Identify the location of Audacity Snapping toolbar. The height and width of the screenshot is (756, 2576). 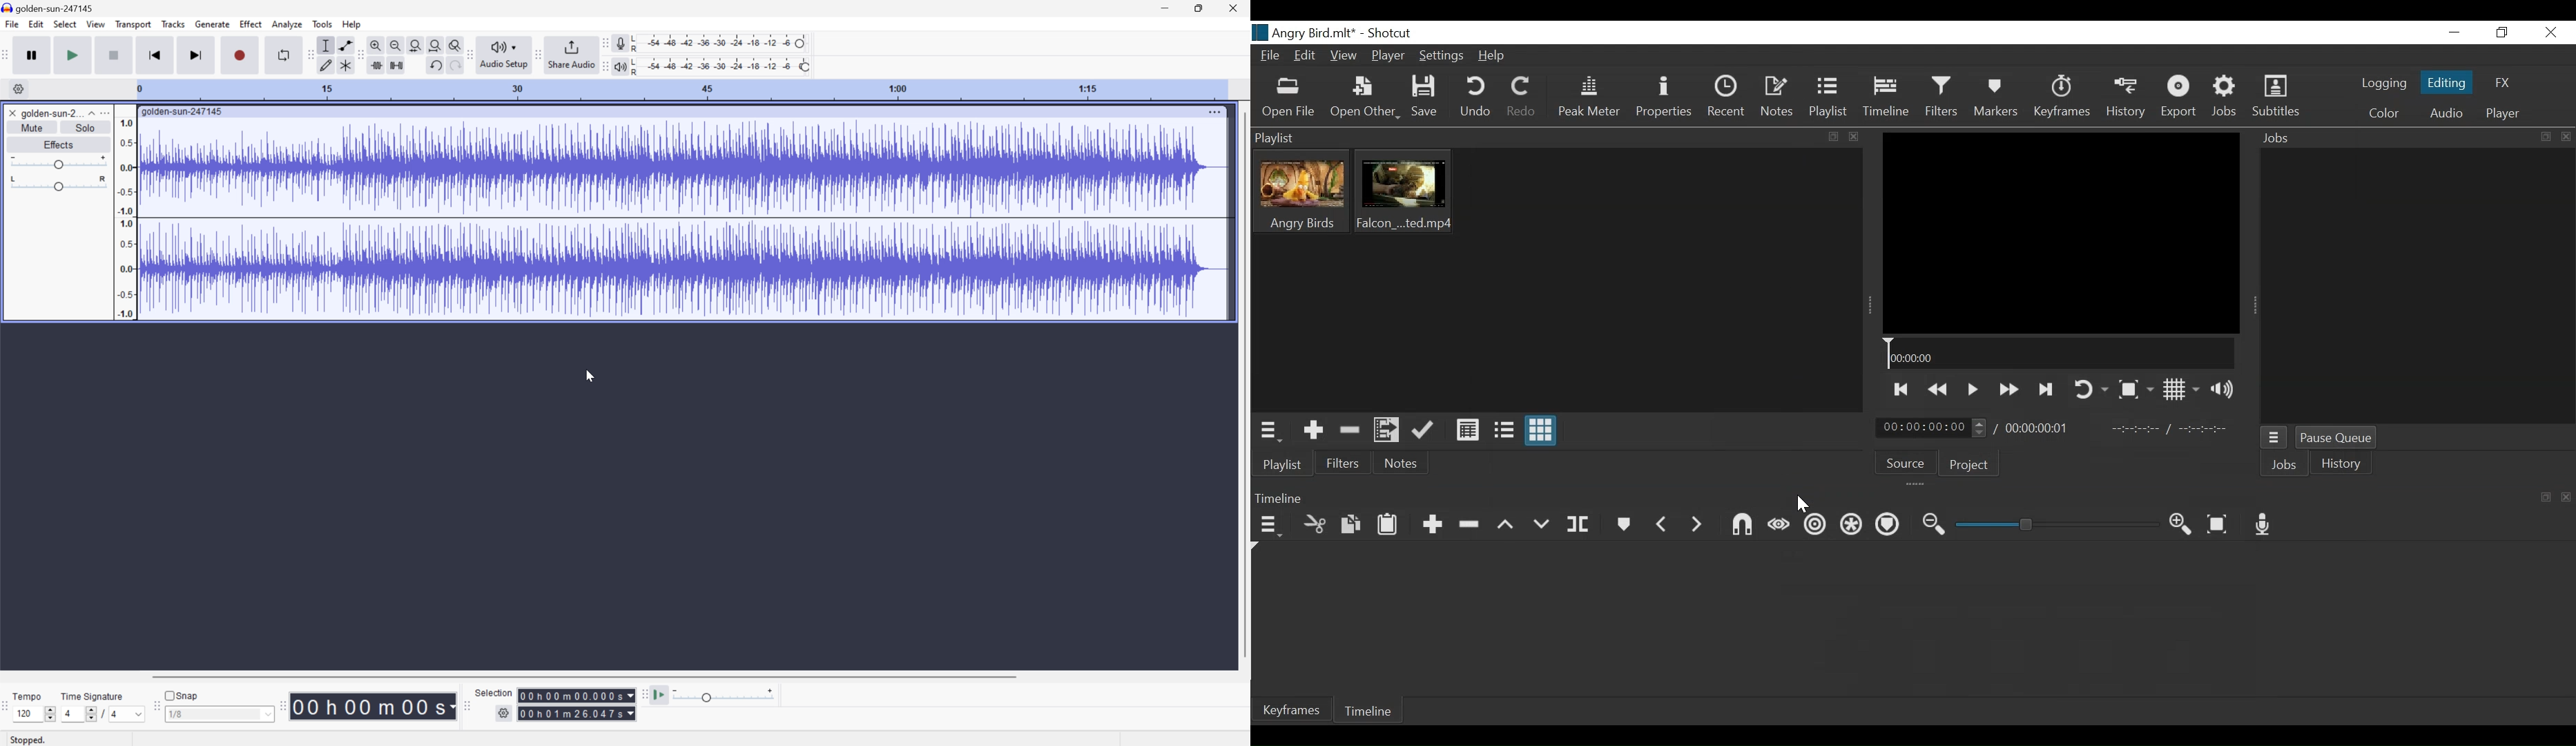
(156, 707).